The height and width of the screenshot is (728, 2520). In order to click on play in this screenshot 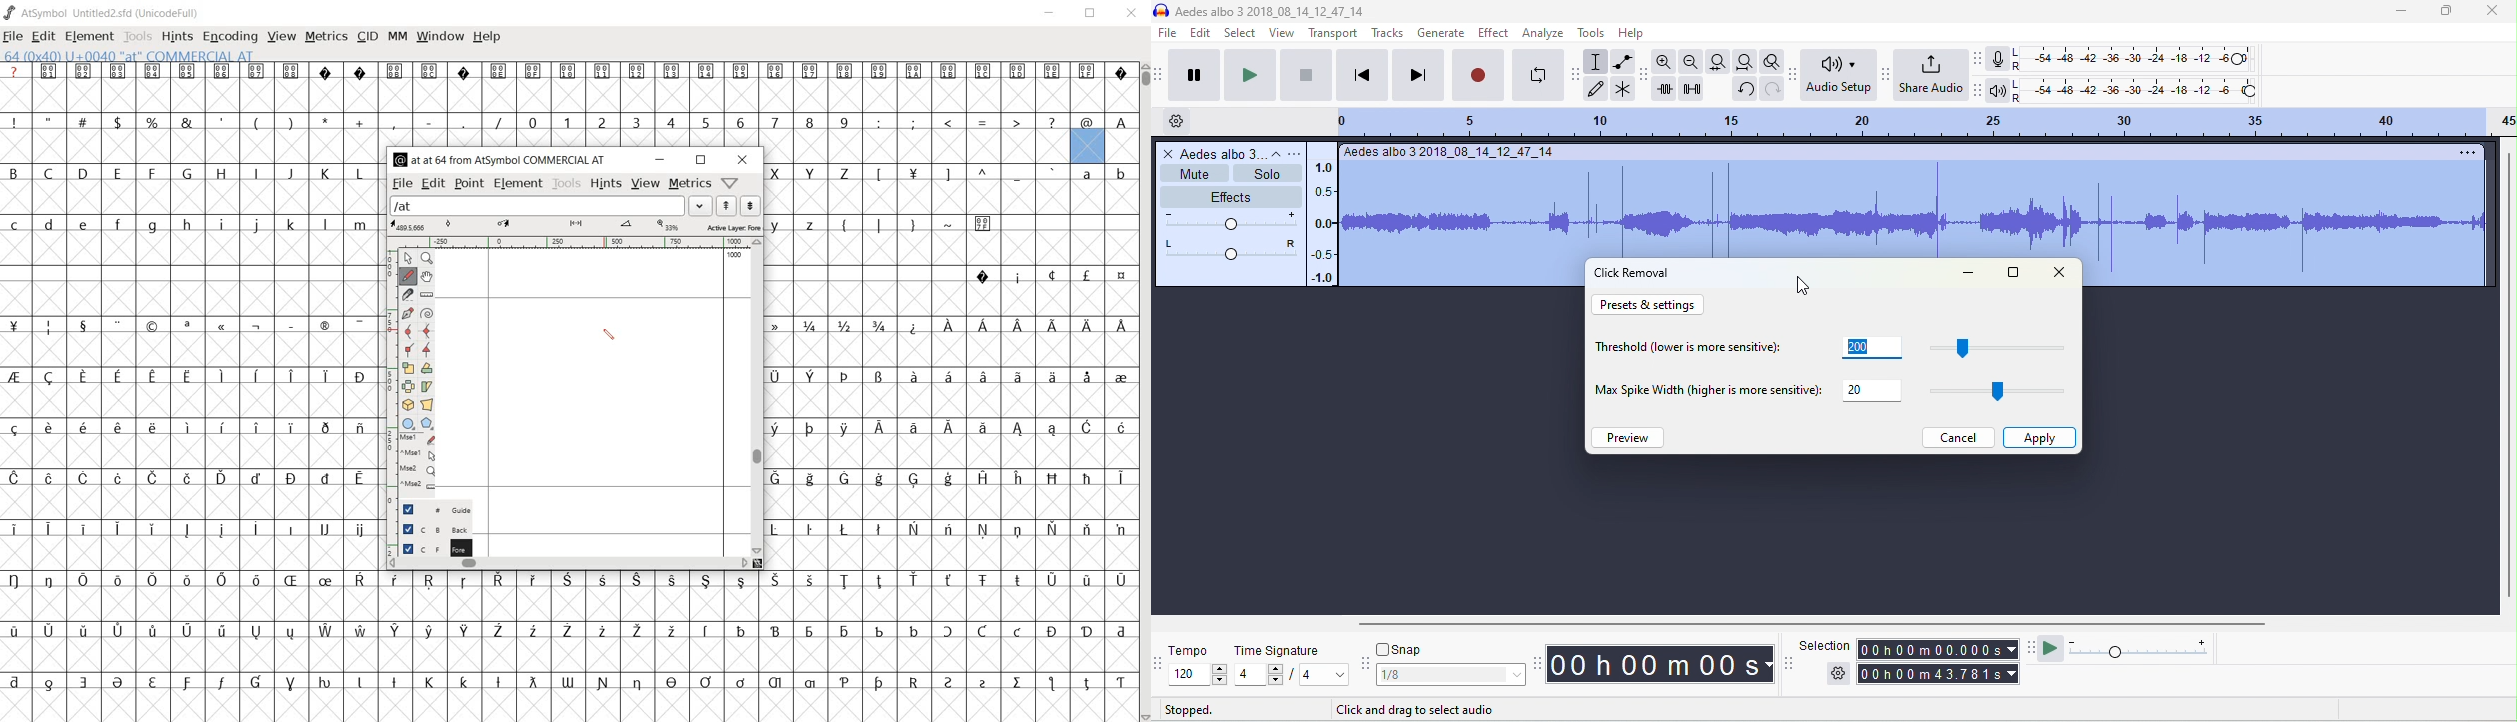, I will do `click(1249, 73)`.